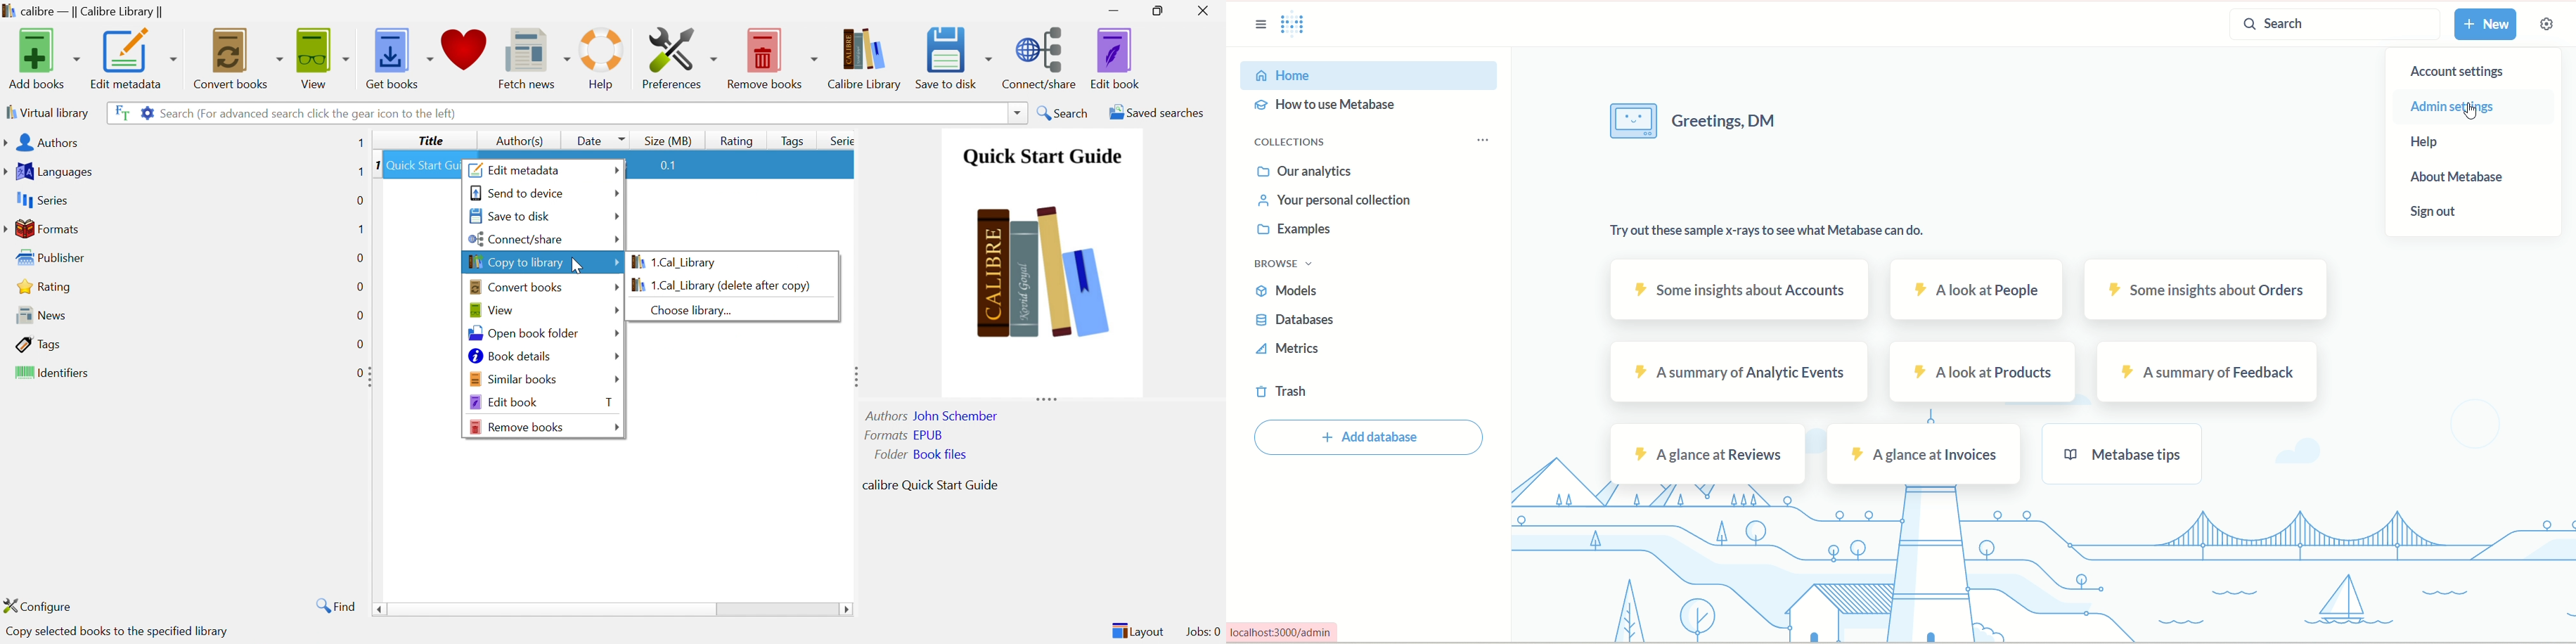 This screenshot has height=644, width=2576. What do you see at coordinates (371, 376) in the screenshot?
I see `Expand` at bounding box center [371, 376].